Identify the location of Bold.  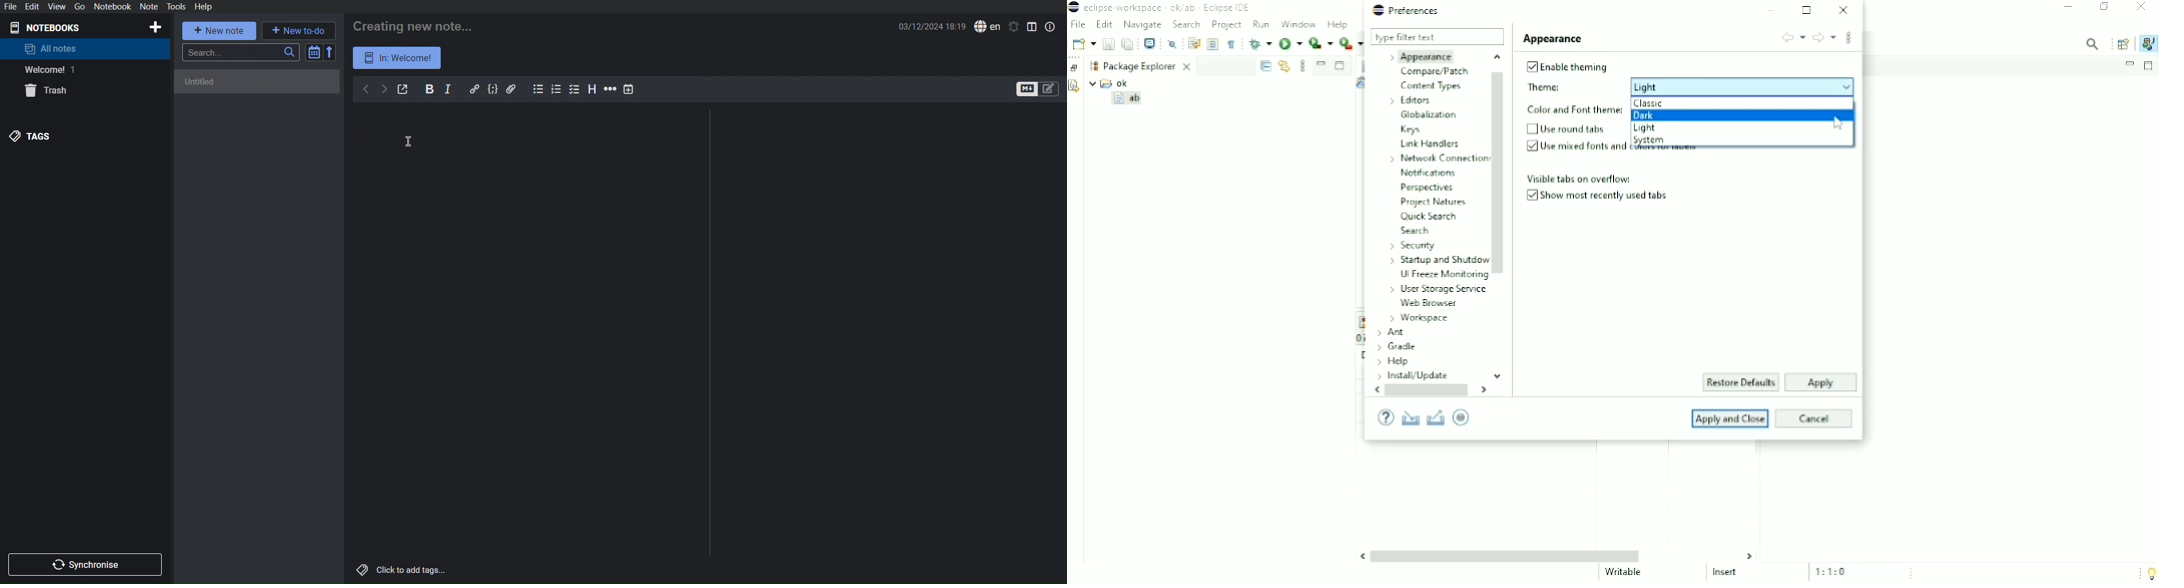
(430, 88).